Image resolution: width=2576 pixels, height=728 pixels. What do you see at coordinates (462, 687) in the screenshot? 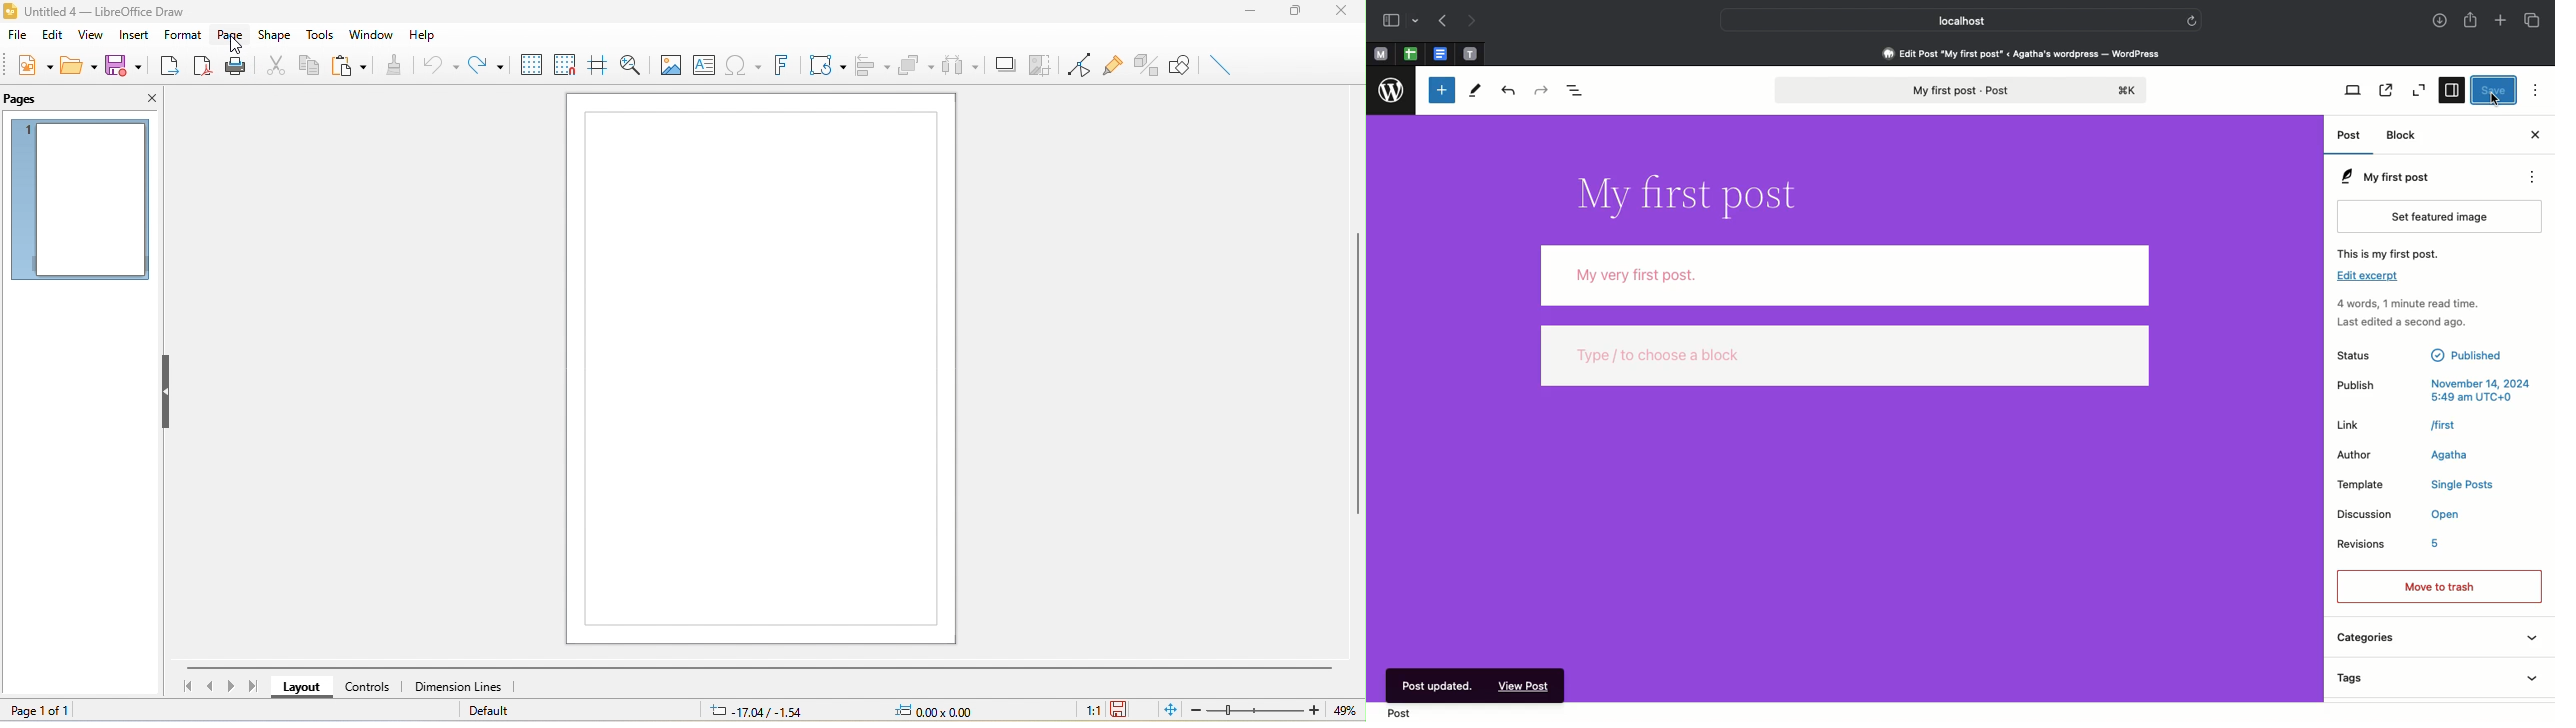
I see `dimension lines` at bounding box center [462, 687].